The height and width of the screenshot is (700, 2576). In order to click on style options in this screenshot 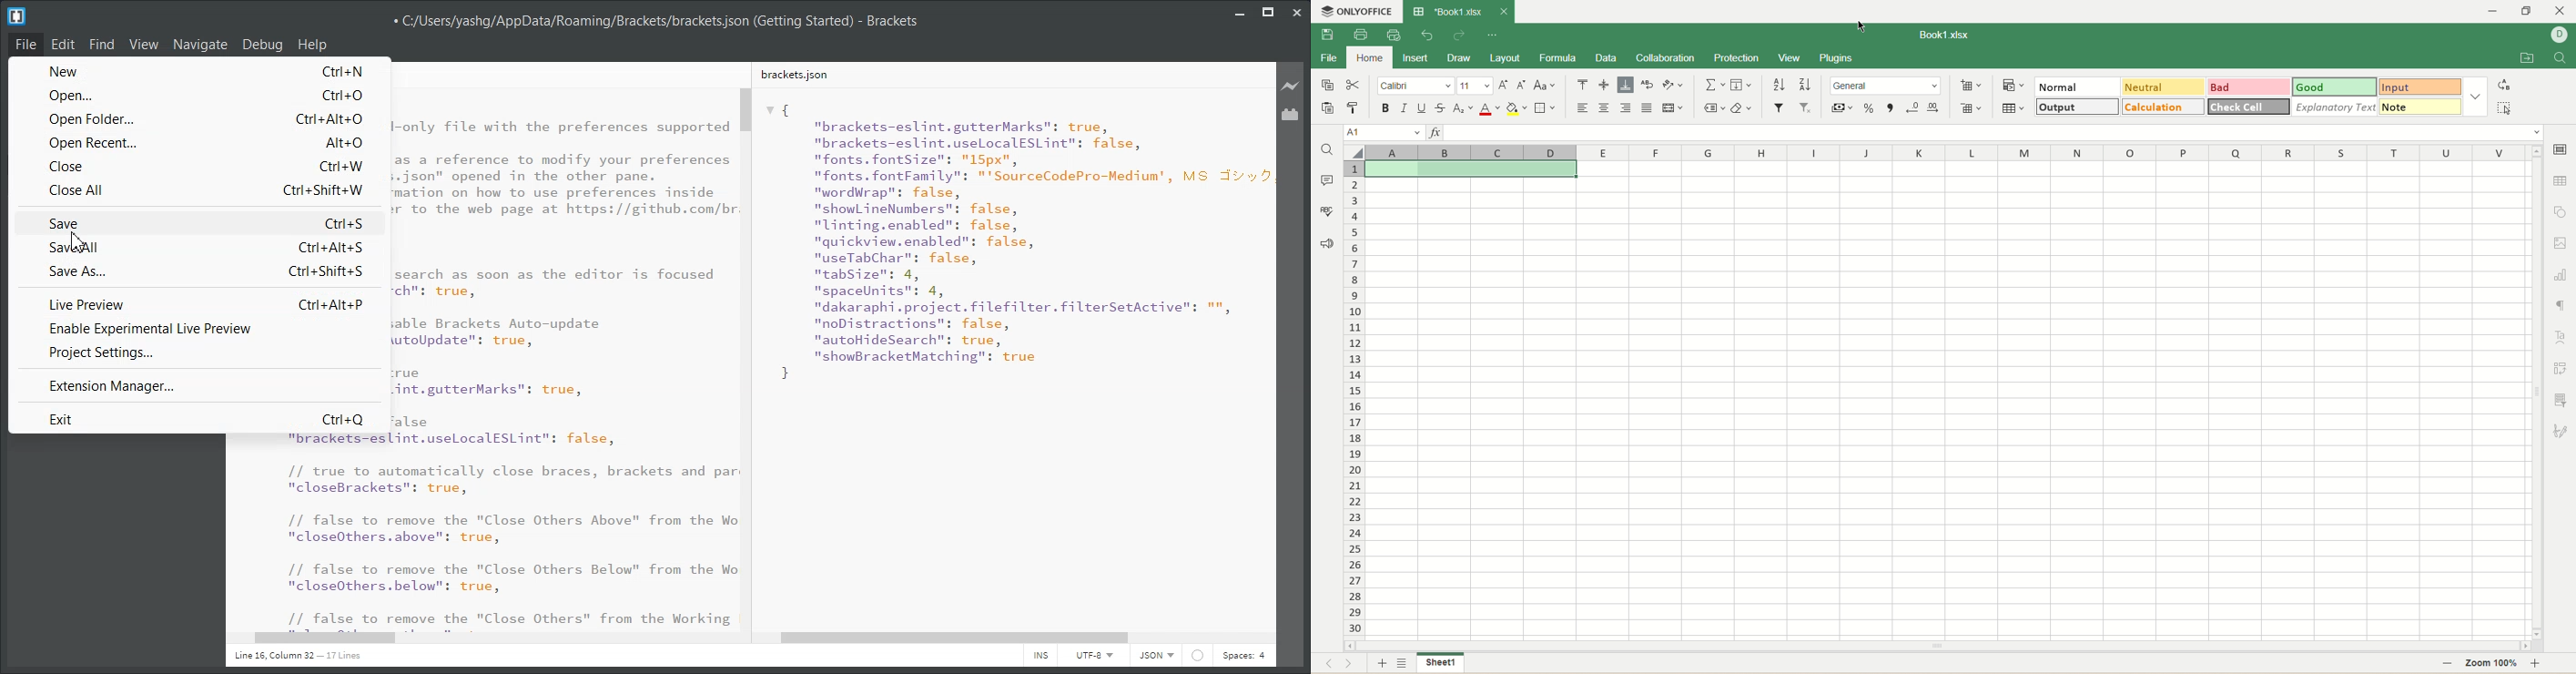, I will do `click(2474, 96)`.